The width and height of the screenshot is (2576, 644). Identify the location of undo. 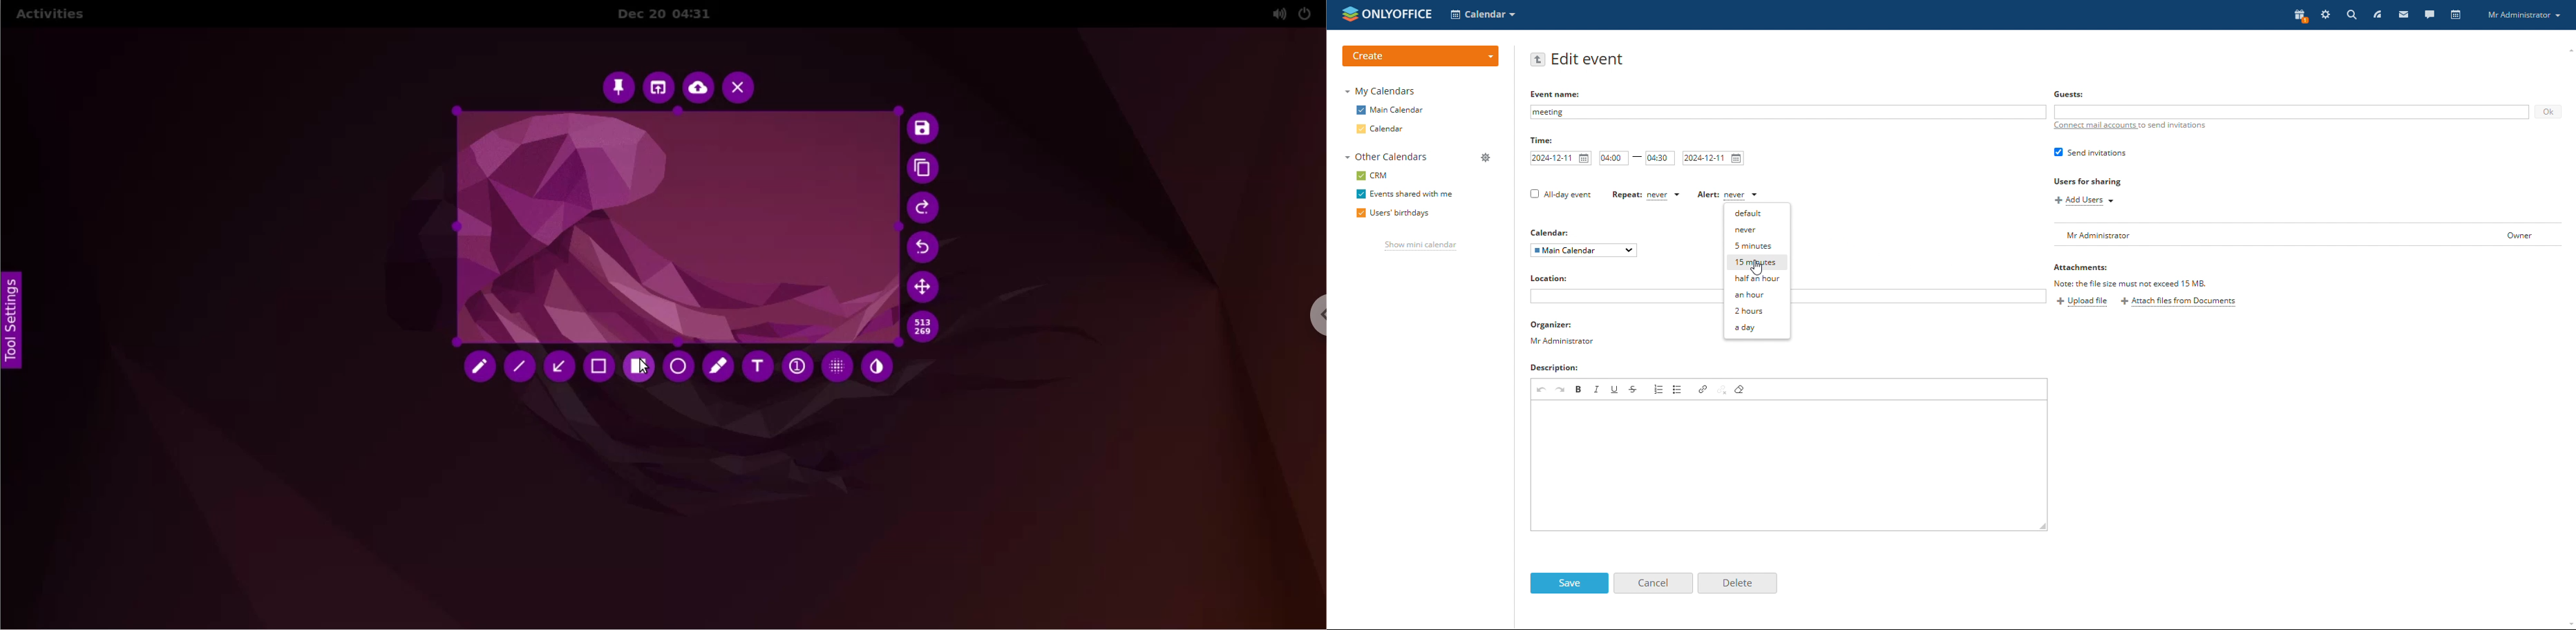
(924, 247).